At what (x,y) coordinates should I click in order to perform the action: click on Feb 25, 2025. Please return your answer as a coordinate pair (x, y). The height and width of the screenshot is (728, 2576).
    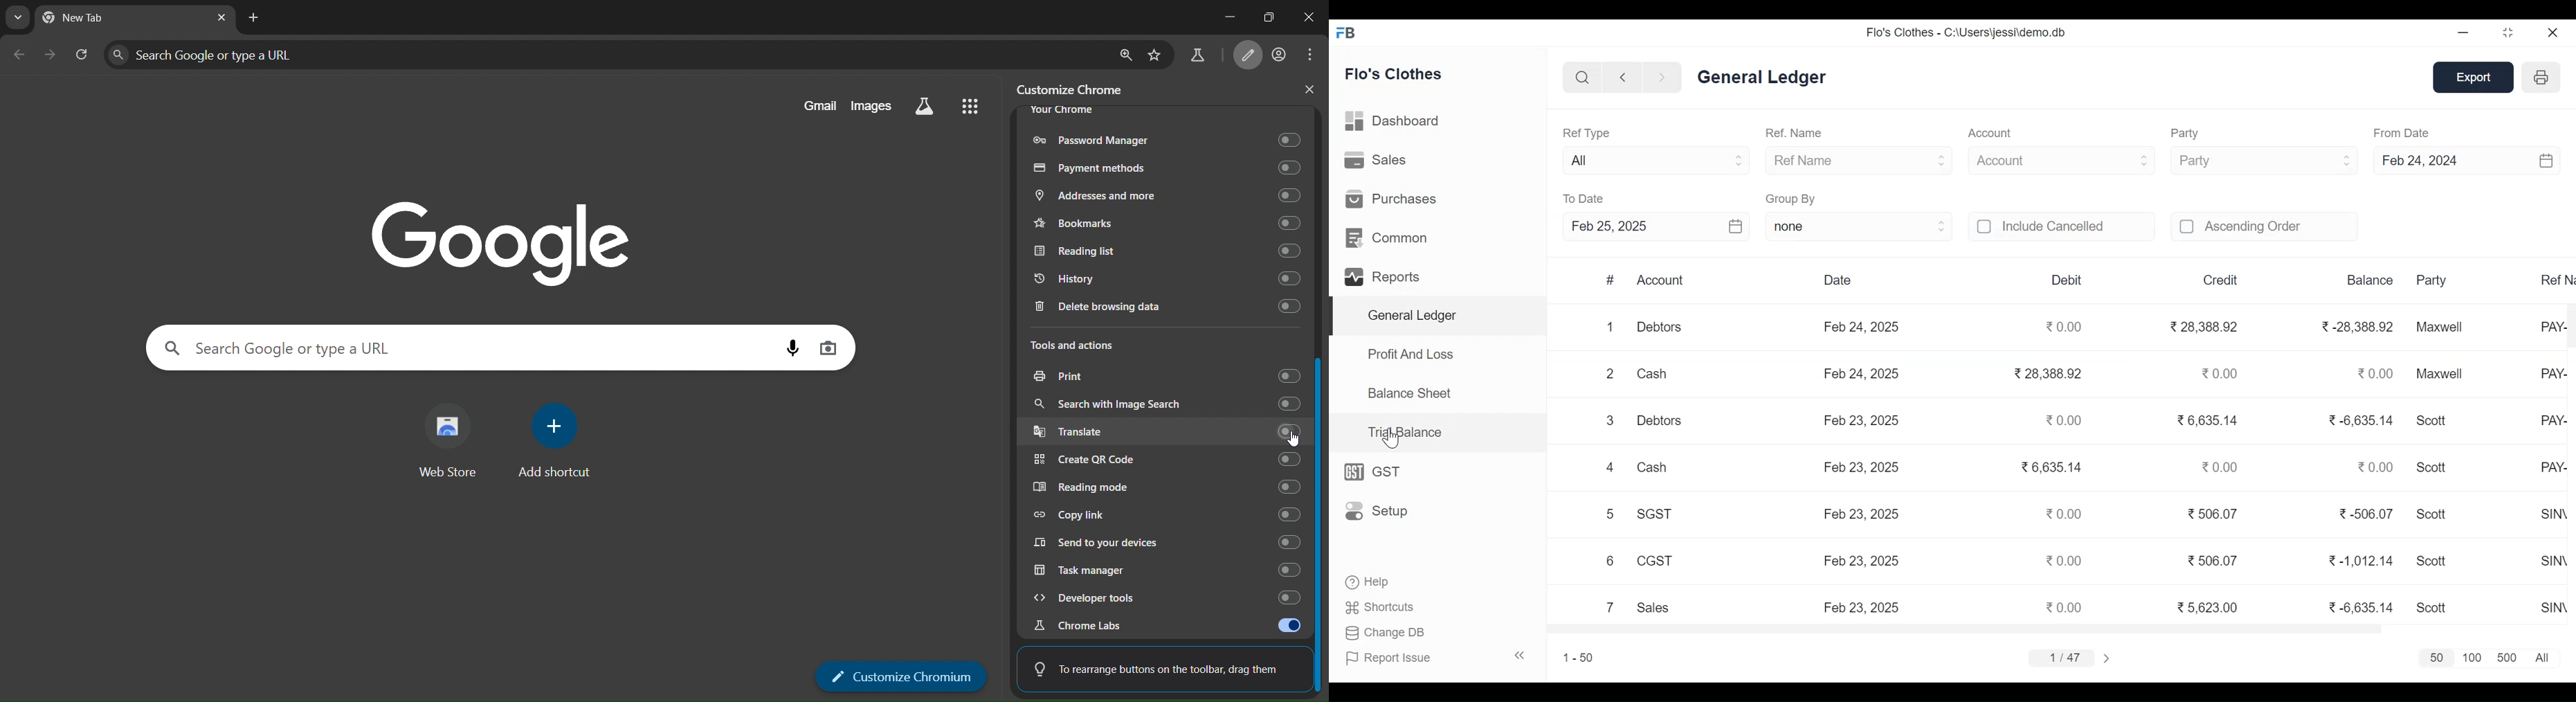
    Looking at the image, I should click on (1655, 226).